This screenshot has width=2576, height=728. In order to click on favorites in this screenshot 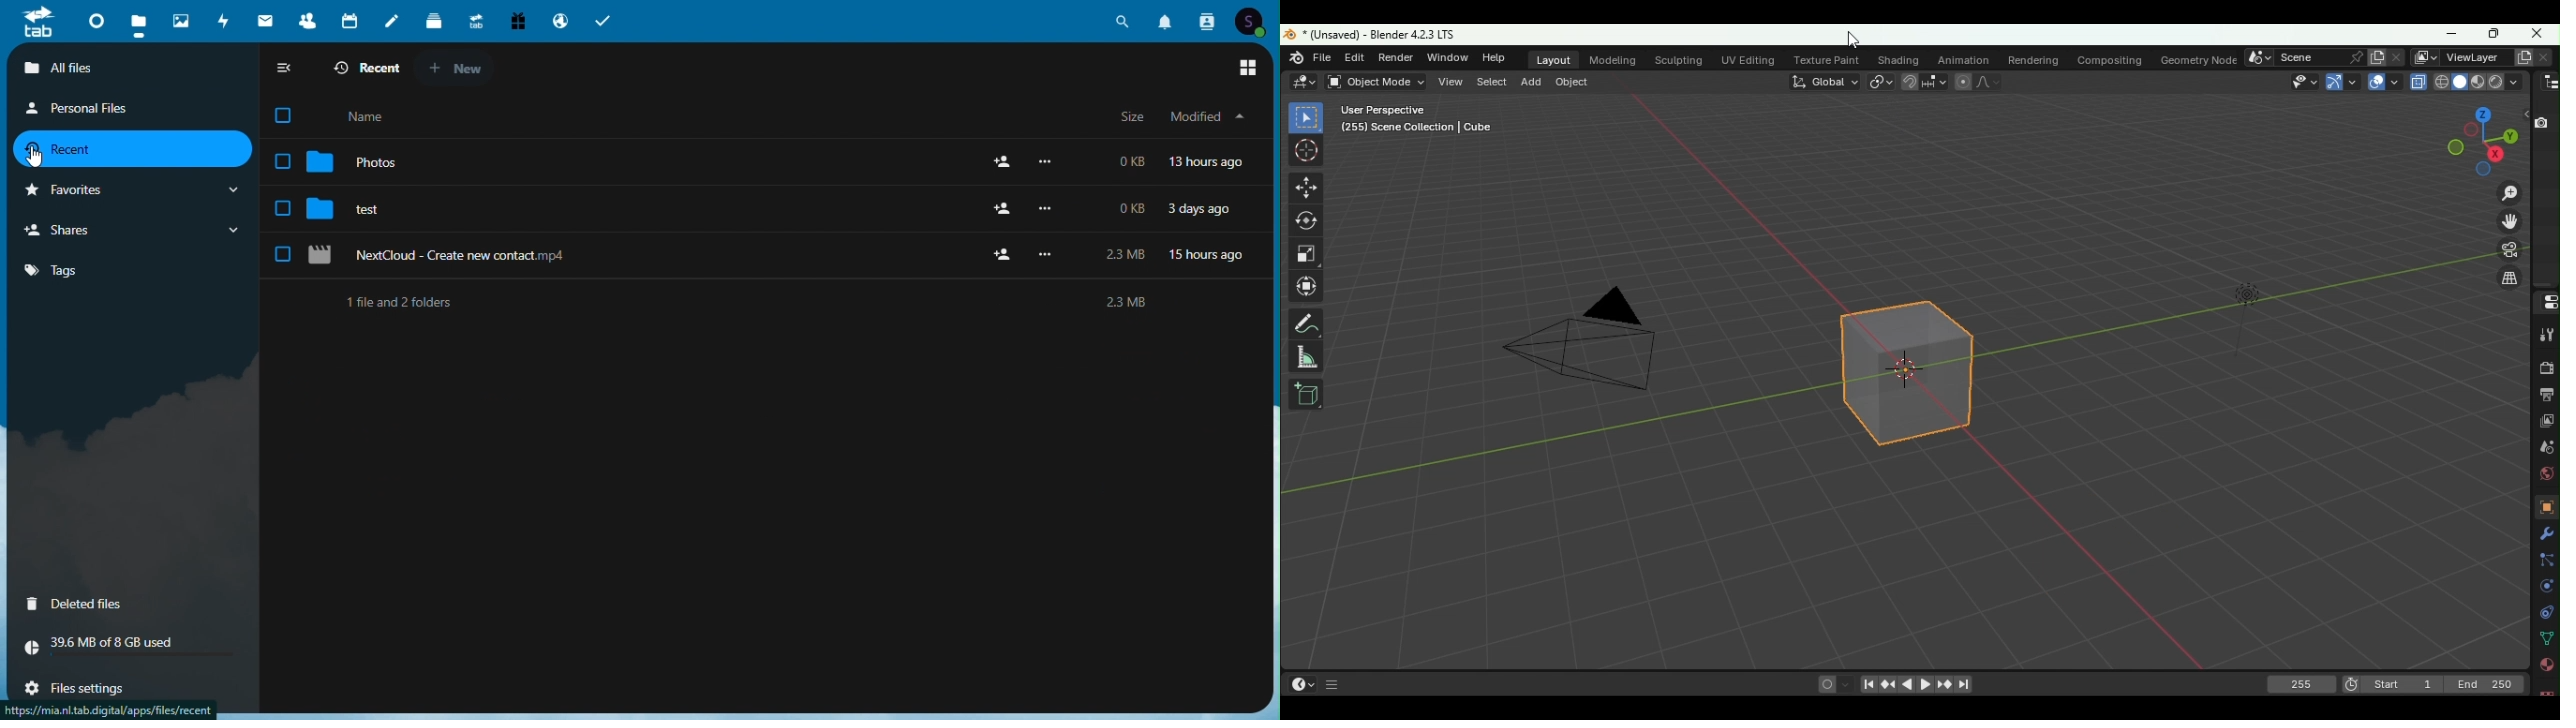, I will do `click(129, 190)`.